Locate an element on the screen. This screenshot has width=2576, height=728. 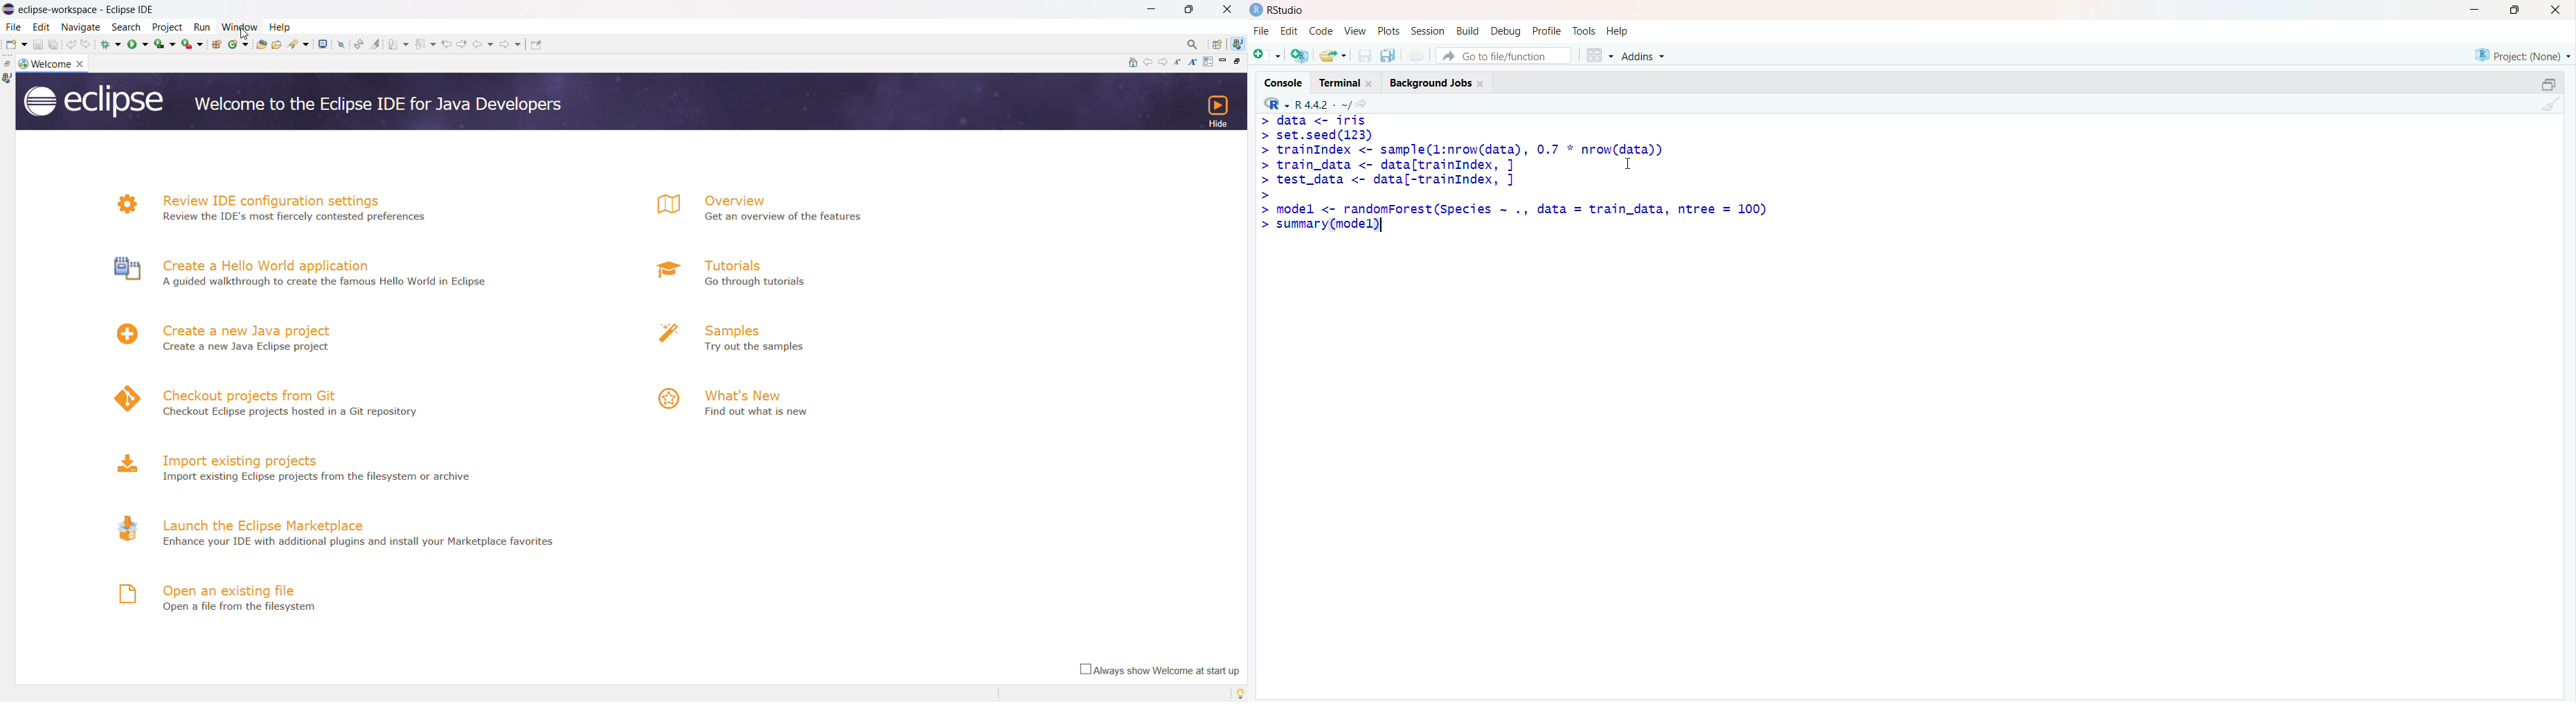
View the current working directory is located at coordinates (1368, 102).